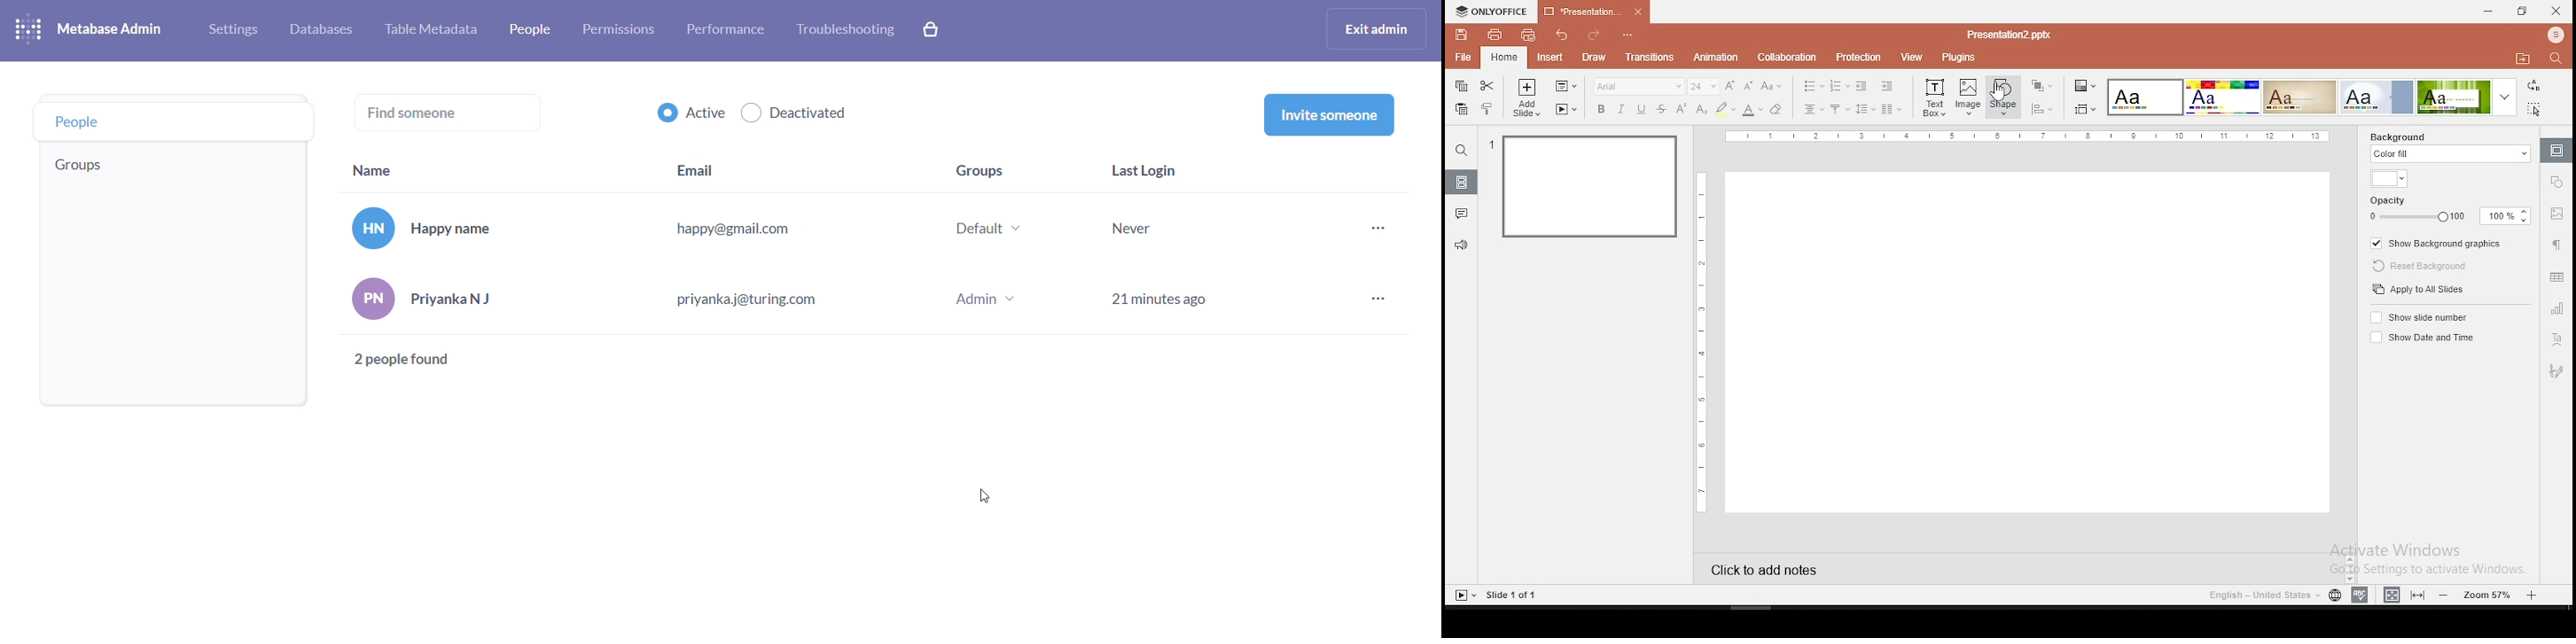 The image size is (2576, 644). What do you see at coordinates (1814, 110) in the screenshot?
I see `horizontal alignment` at bounding box center [1814, 110].